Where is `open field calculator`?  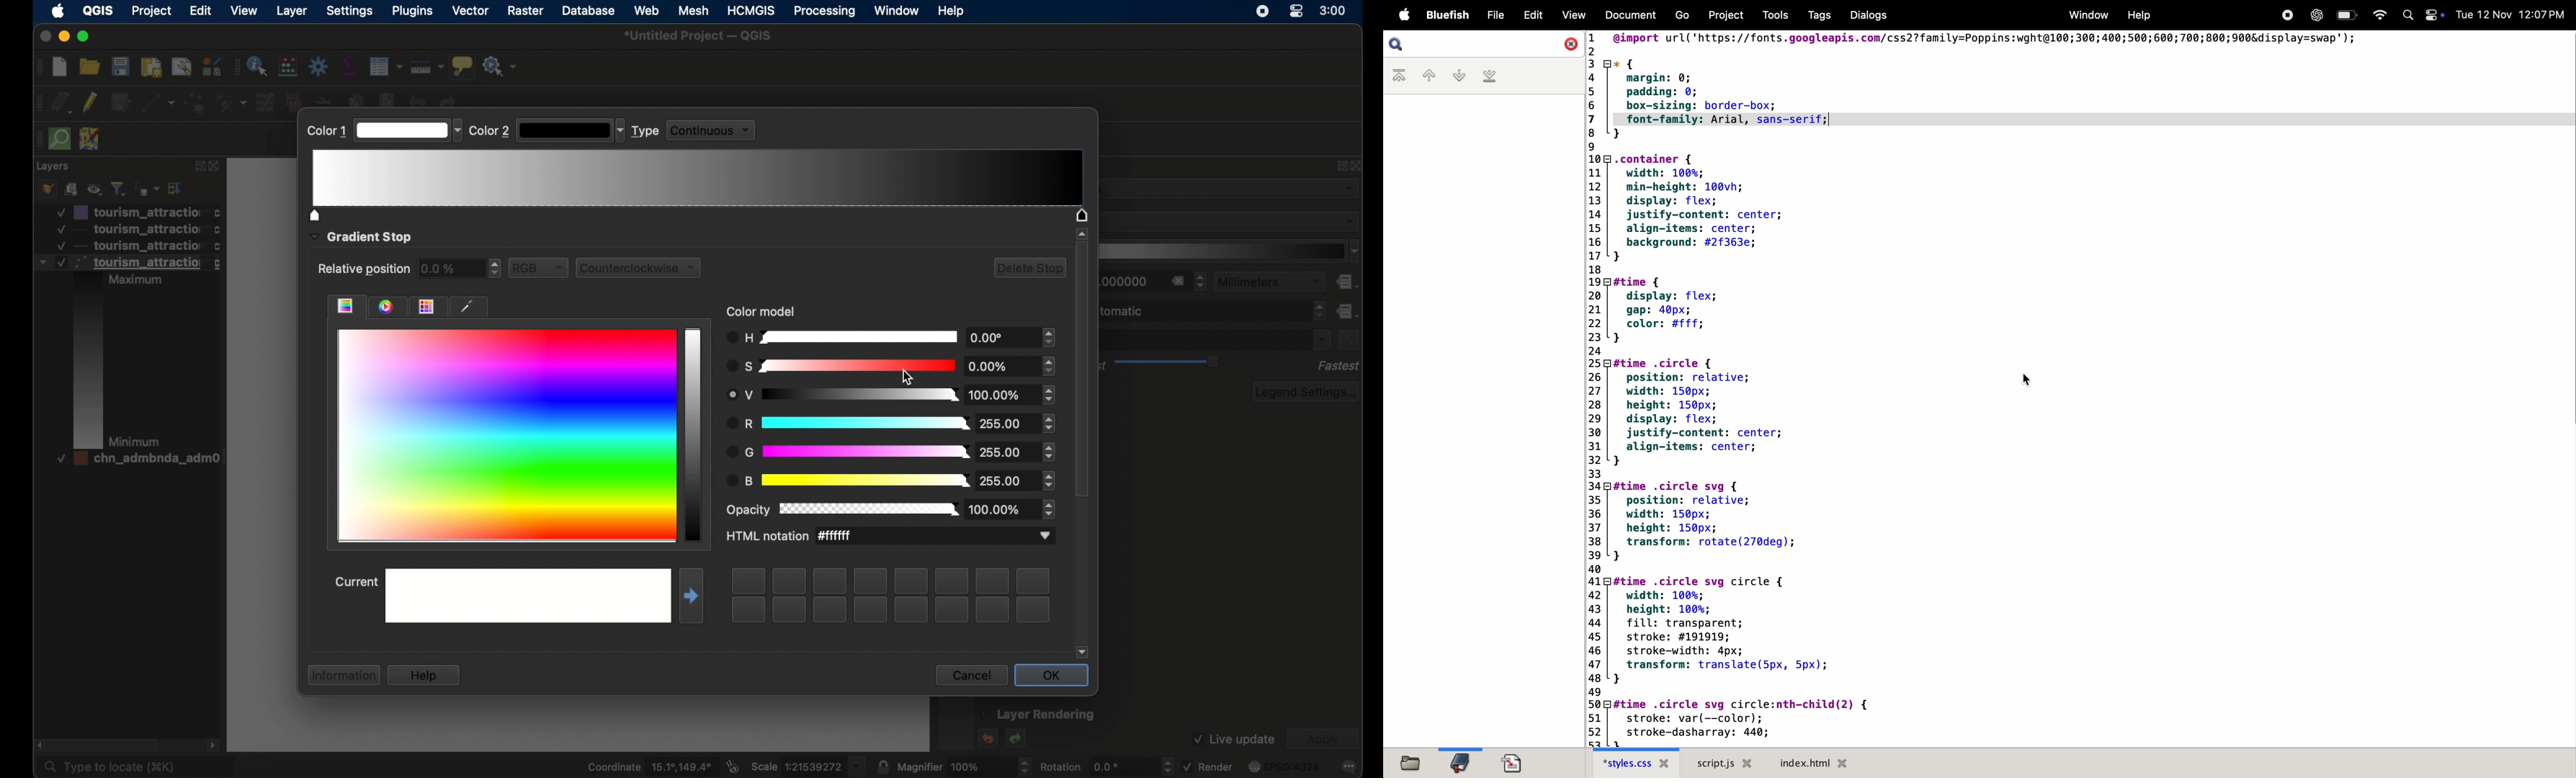
open field calculator is located at coordinates (287, 66).